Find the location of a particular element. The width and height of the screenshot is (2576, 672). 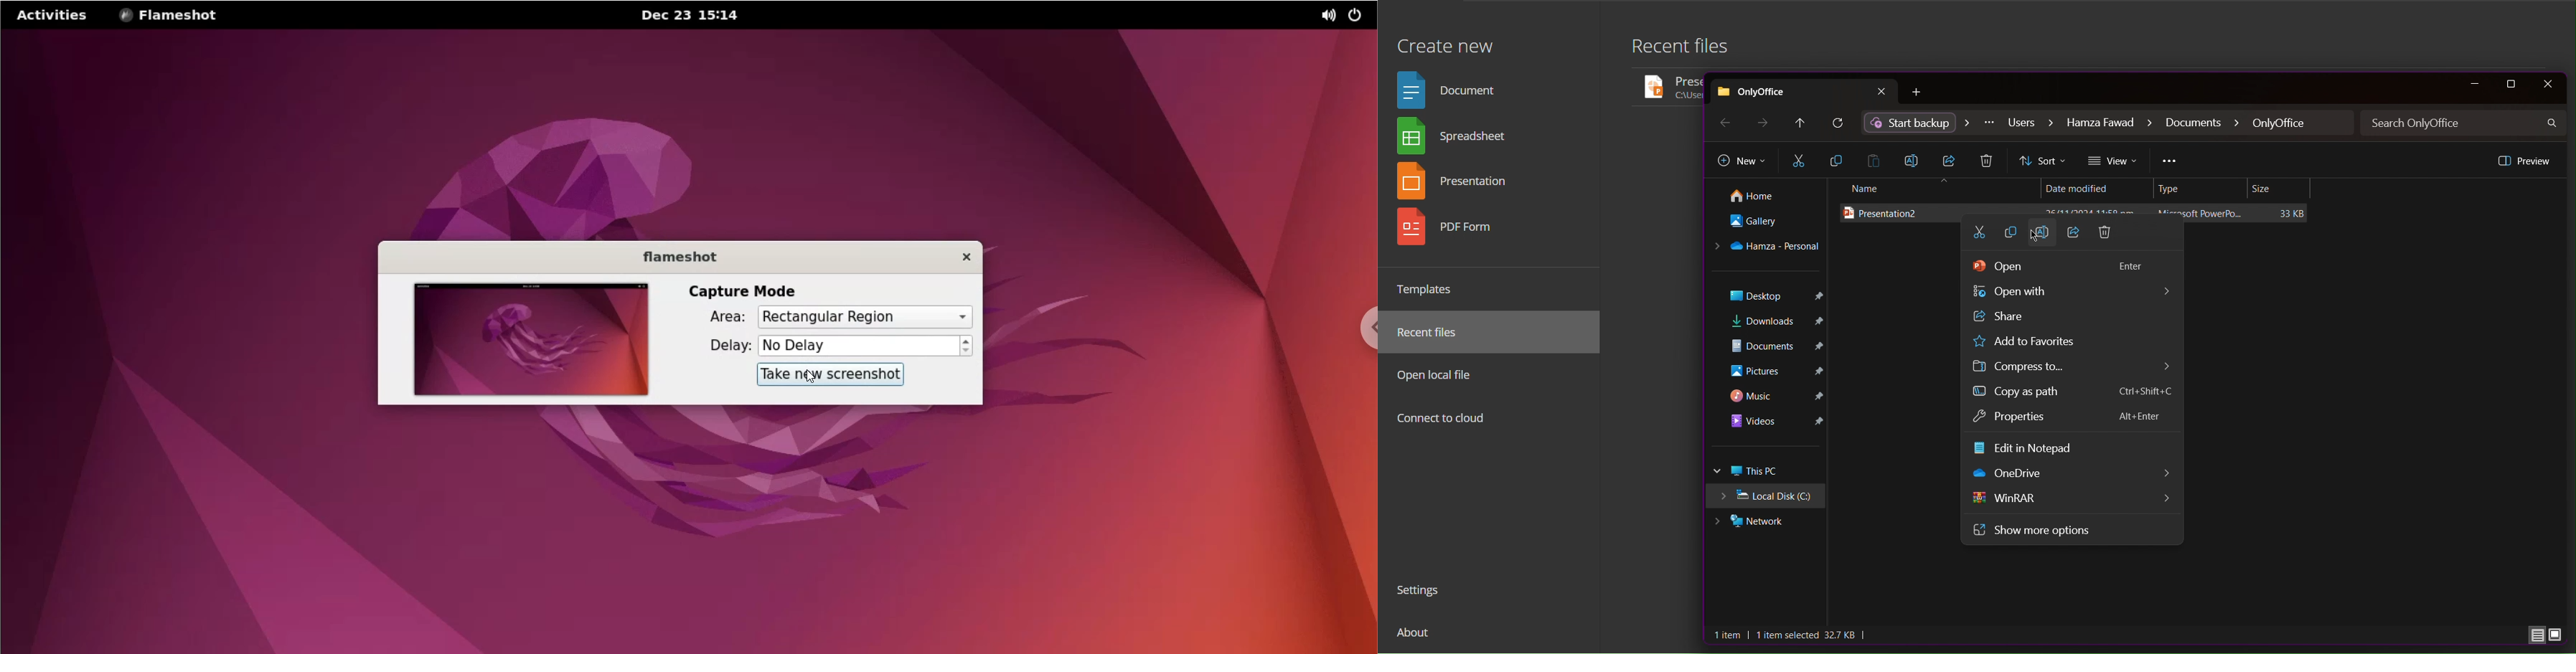

Minimize is located at coordinates (2474, 84).